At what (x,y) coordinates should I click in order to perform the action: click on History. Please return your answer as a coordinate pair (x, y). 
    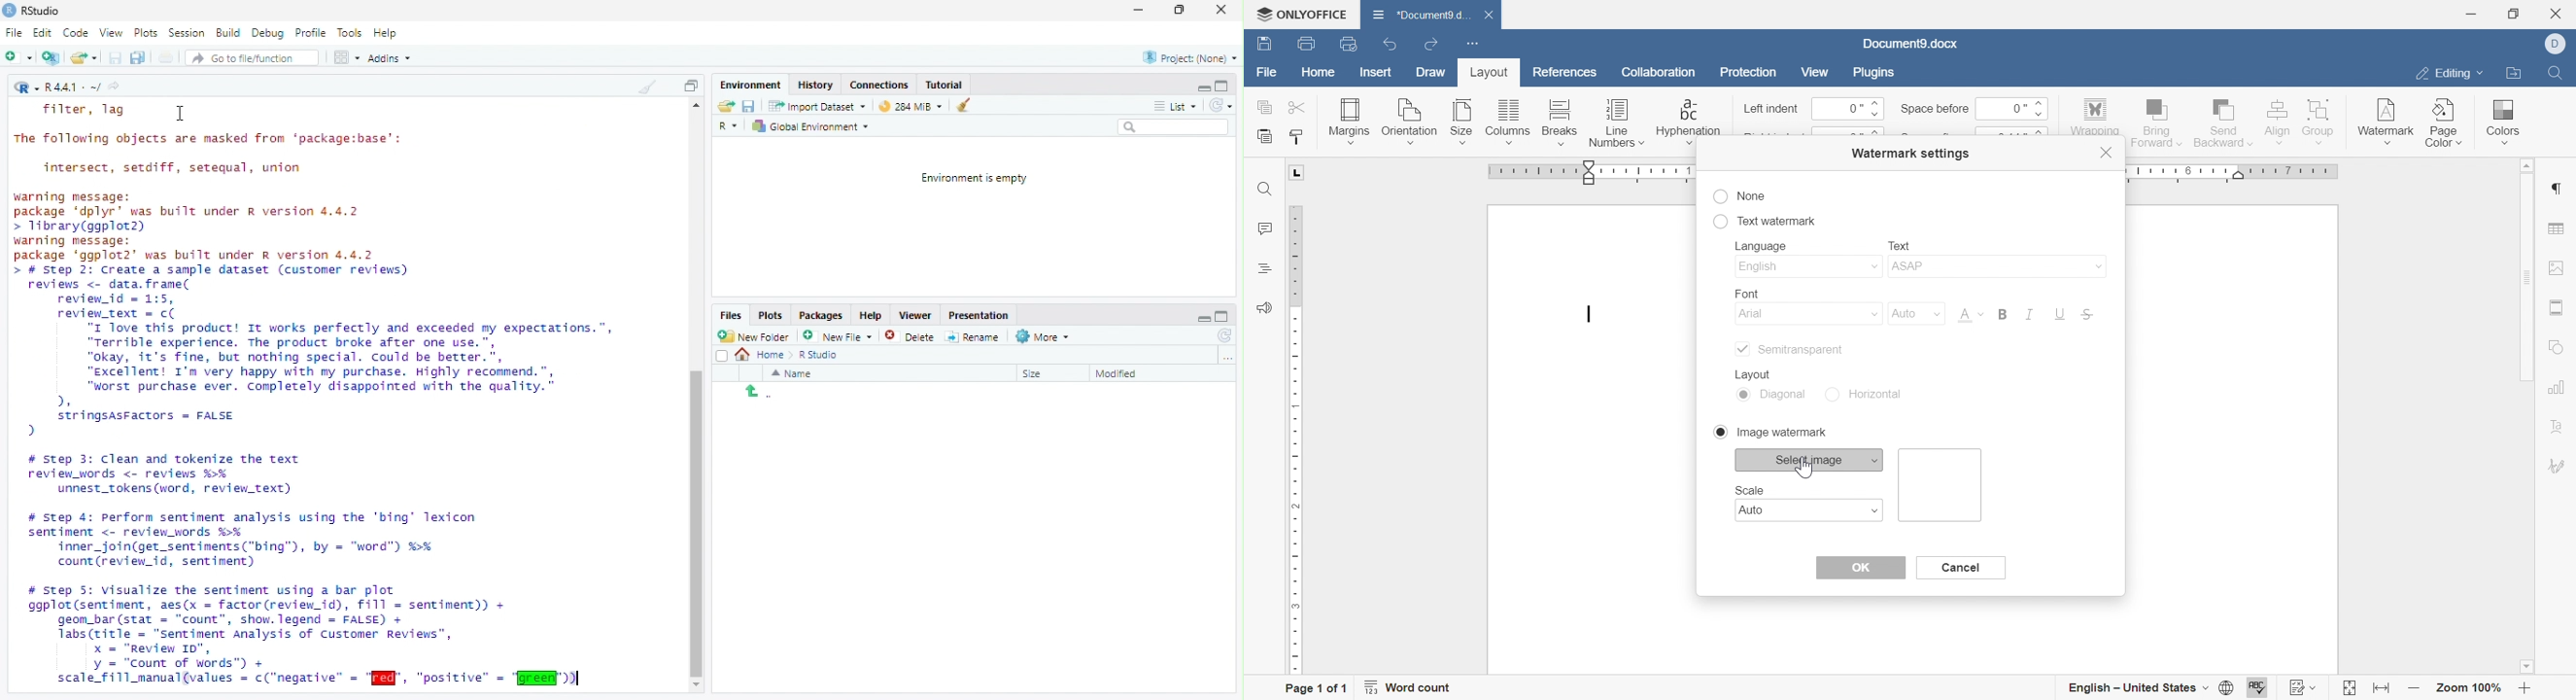
    Looking at the image, I should click on (817, 84).